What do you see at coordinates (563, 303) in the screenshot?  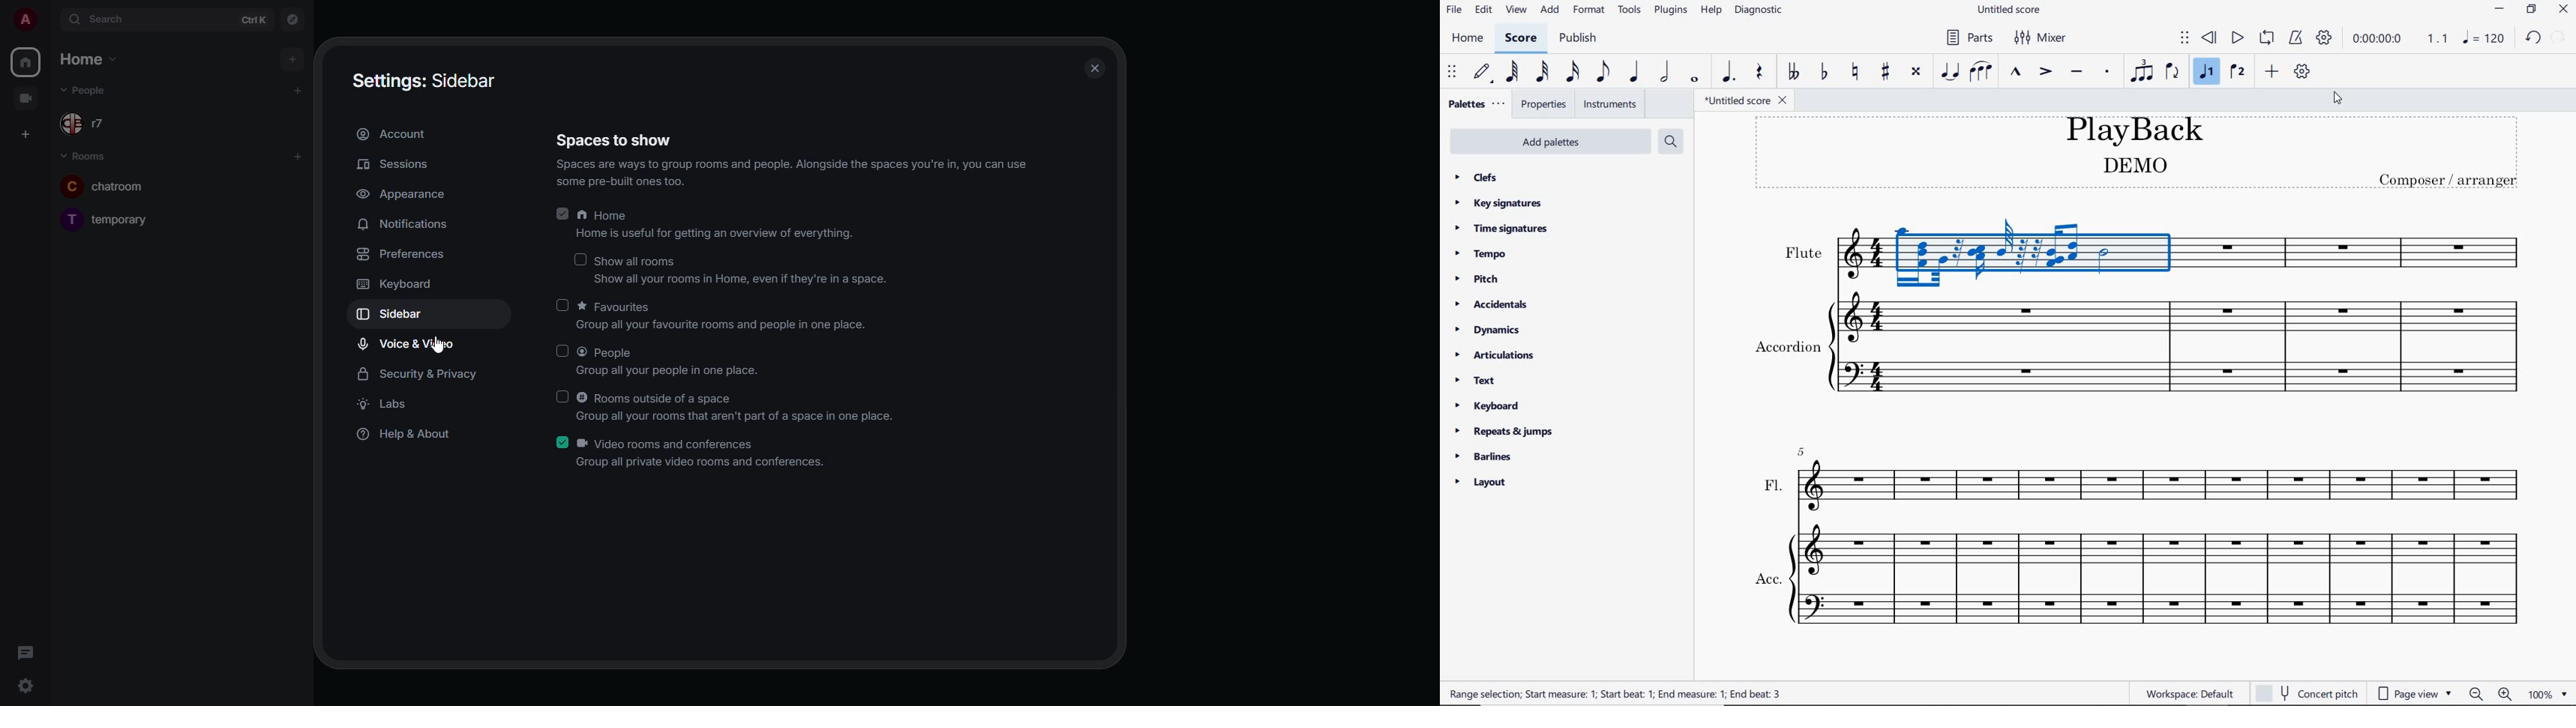 I see `click to enable` at bounding box center [563, 303].